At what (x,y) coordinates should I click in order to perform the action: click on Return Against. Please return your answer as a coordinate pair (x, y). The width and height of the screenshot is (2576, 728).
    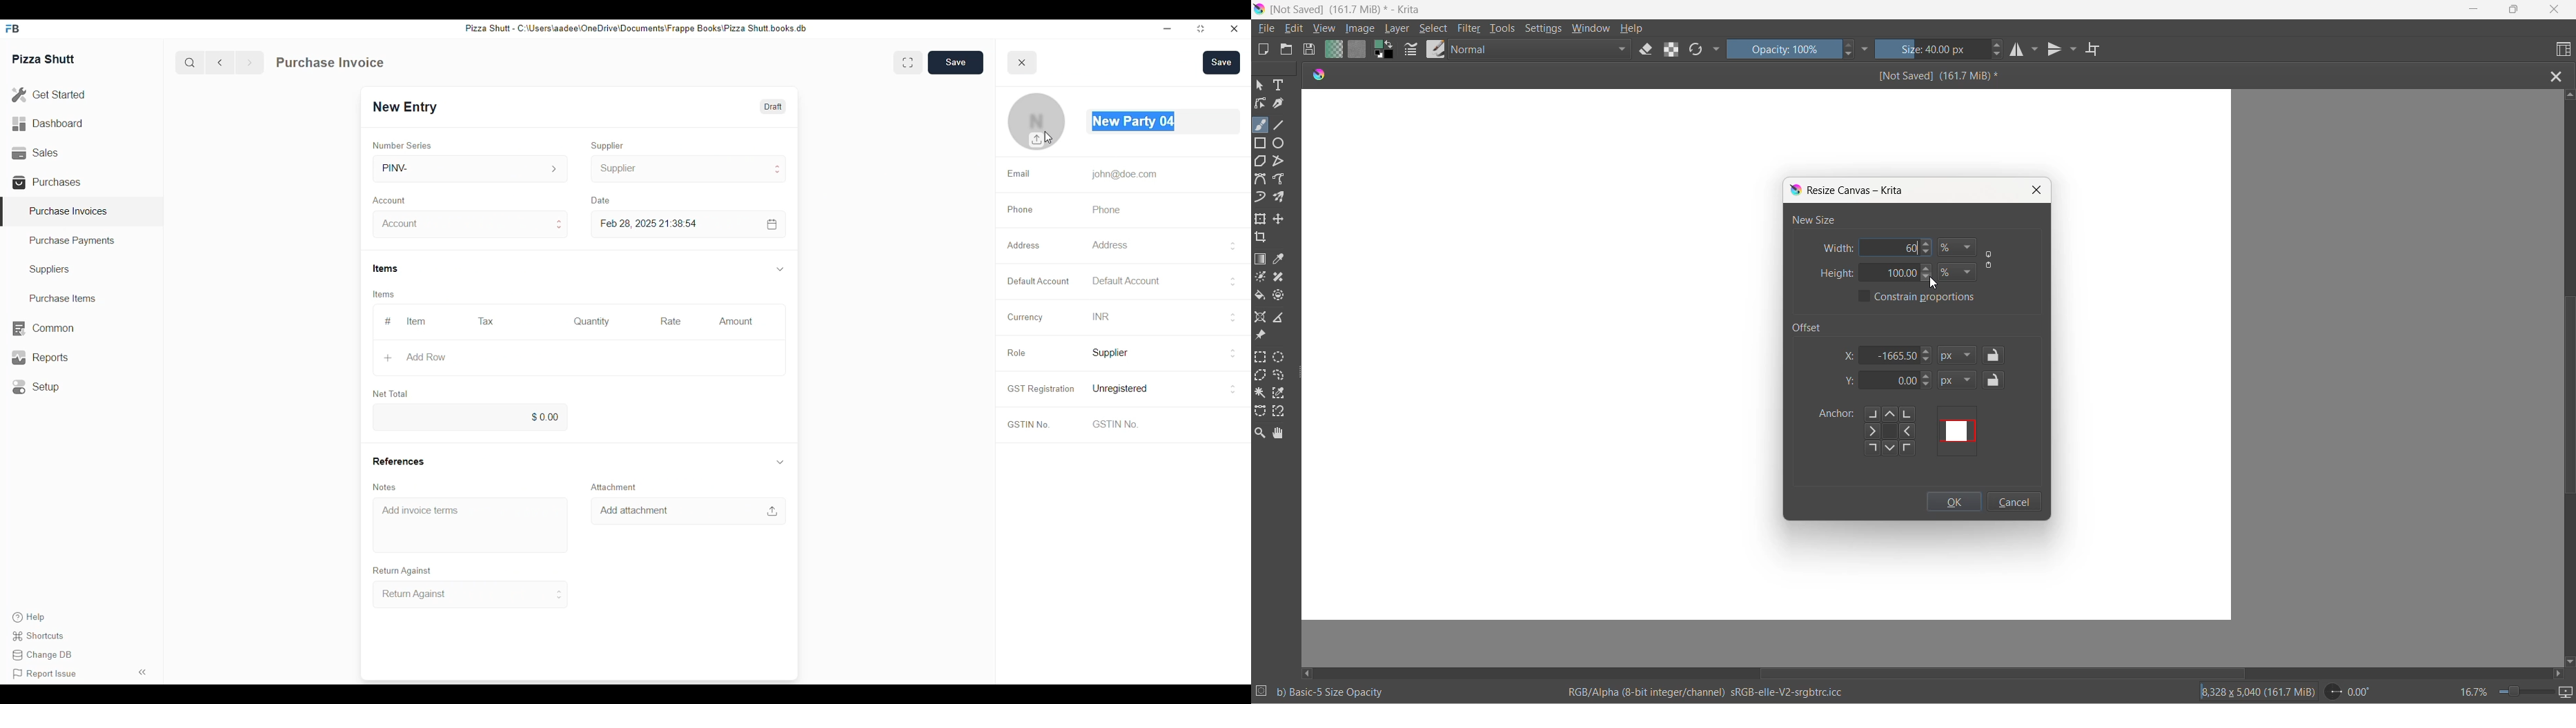
    Looking at the image, I should click on (400, 571).